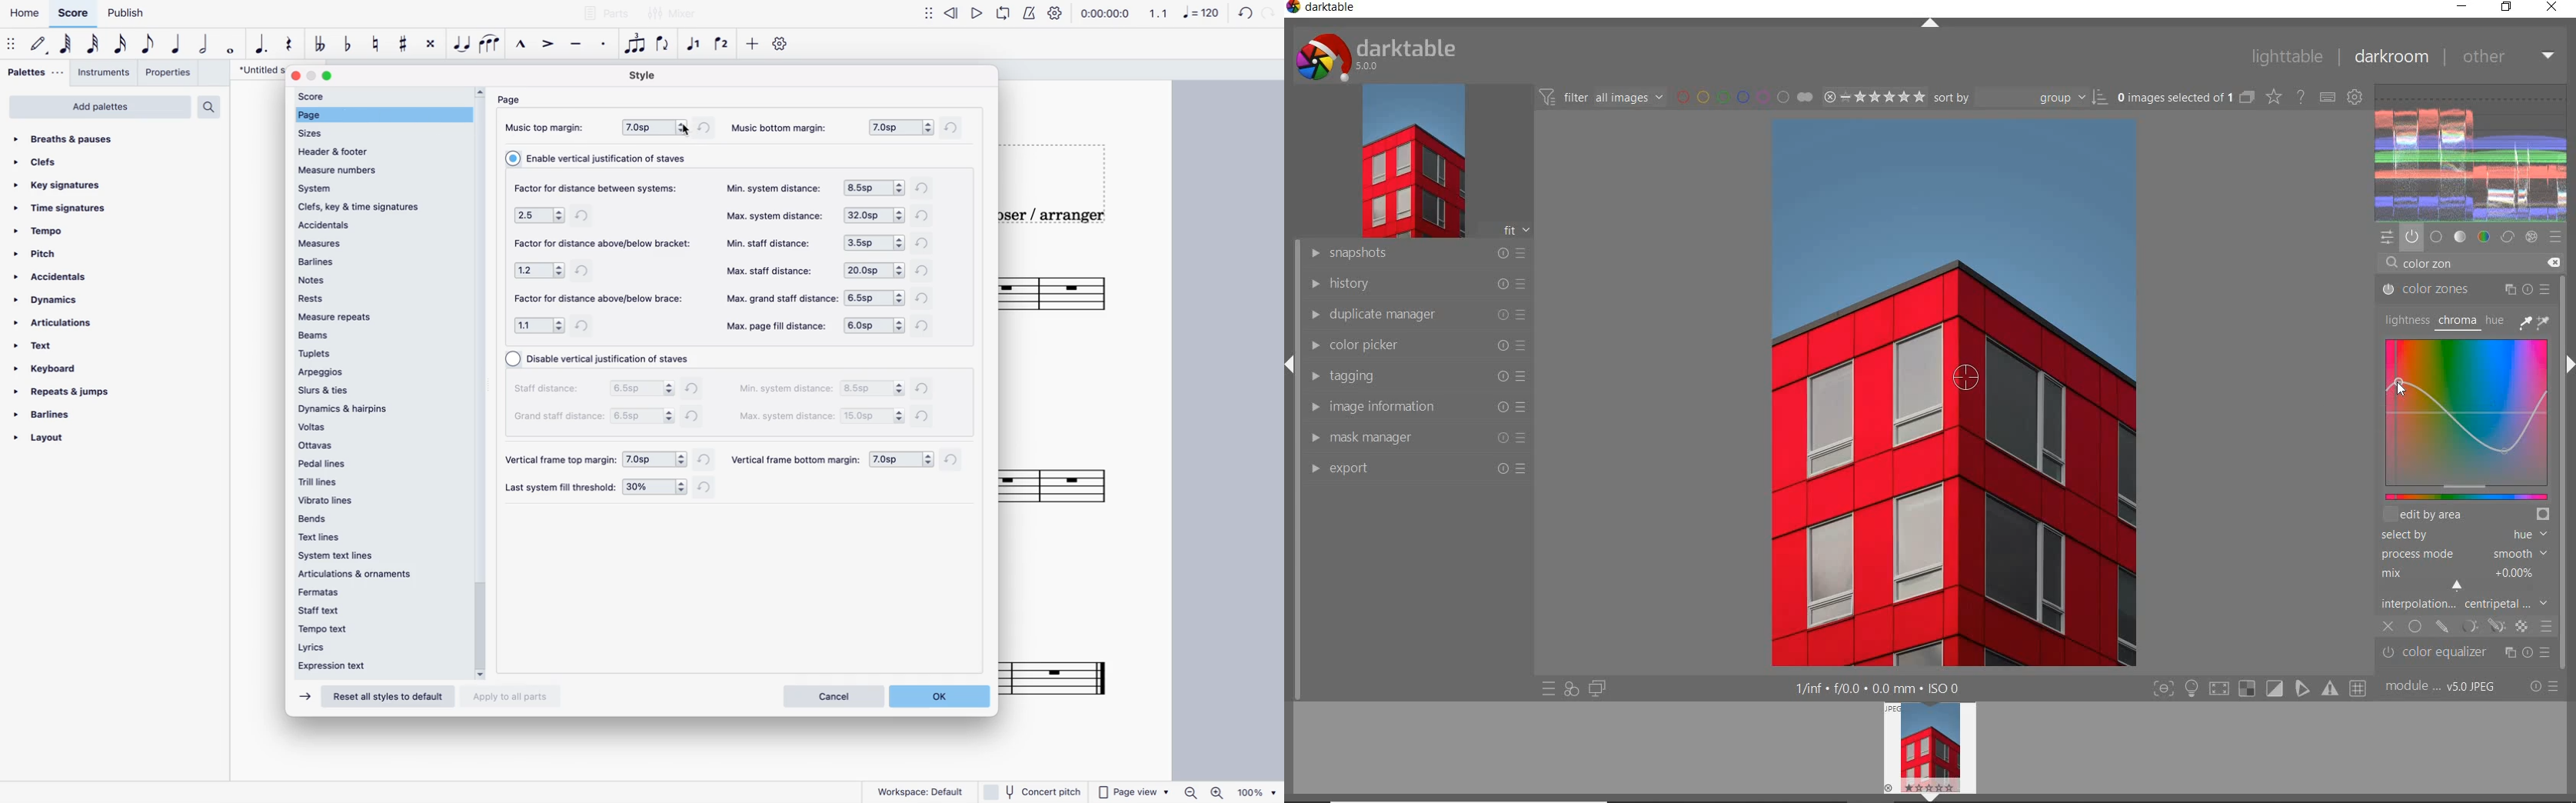 The image size is (2576, 812). What do you see at coordinates (664, 48) in the screenshot?
I see `flip direction` at bounding box center [664, 48].